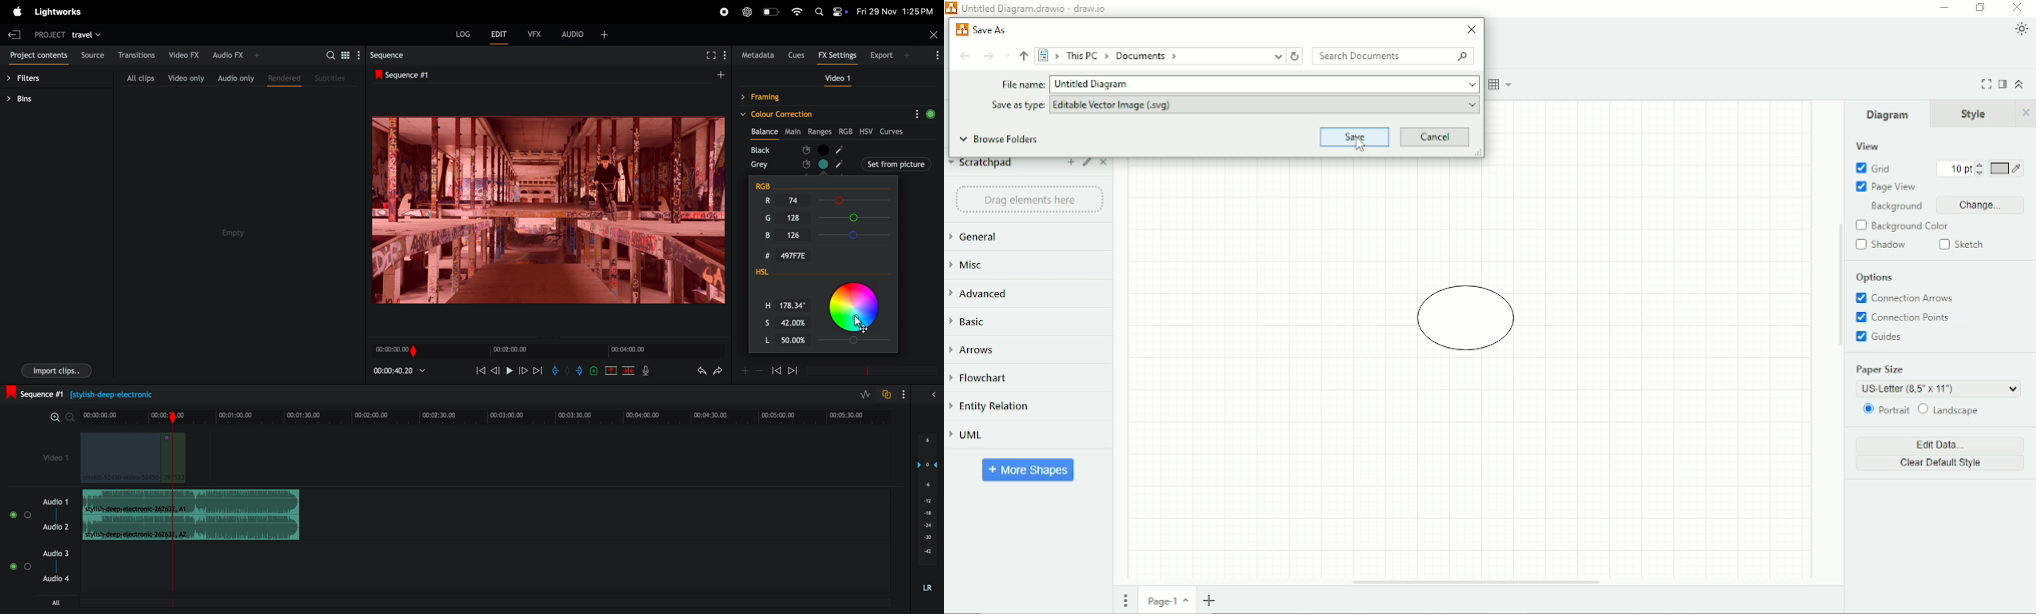 This screenshot has height=616, width=2044. I want to click on Save as type: Editable Vector Image (.svg), so click(1237, 104).